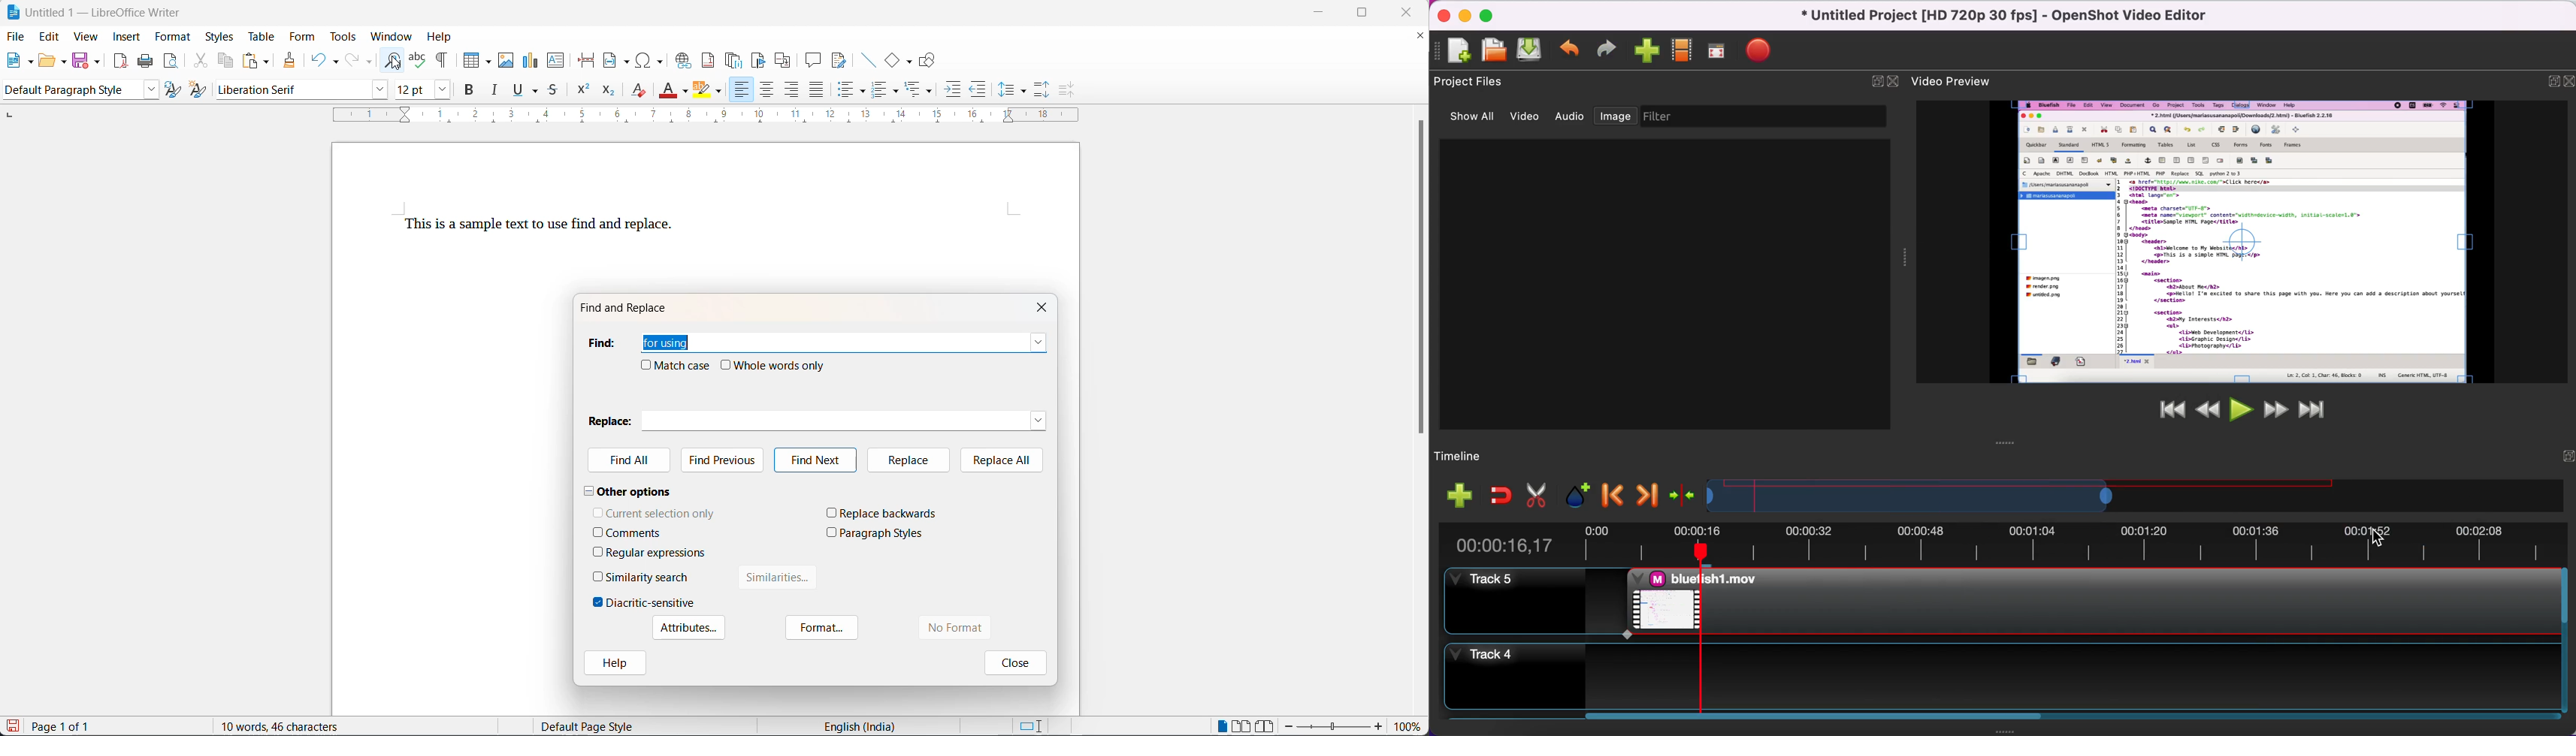  Describe the element at coordinates (2012, 541) in the screenshot. I see `time duration` at that location.